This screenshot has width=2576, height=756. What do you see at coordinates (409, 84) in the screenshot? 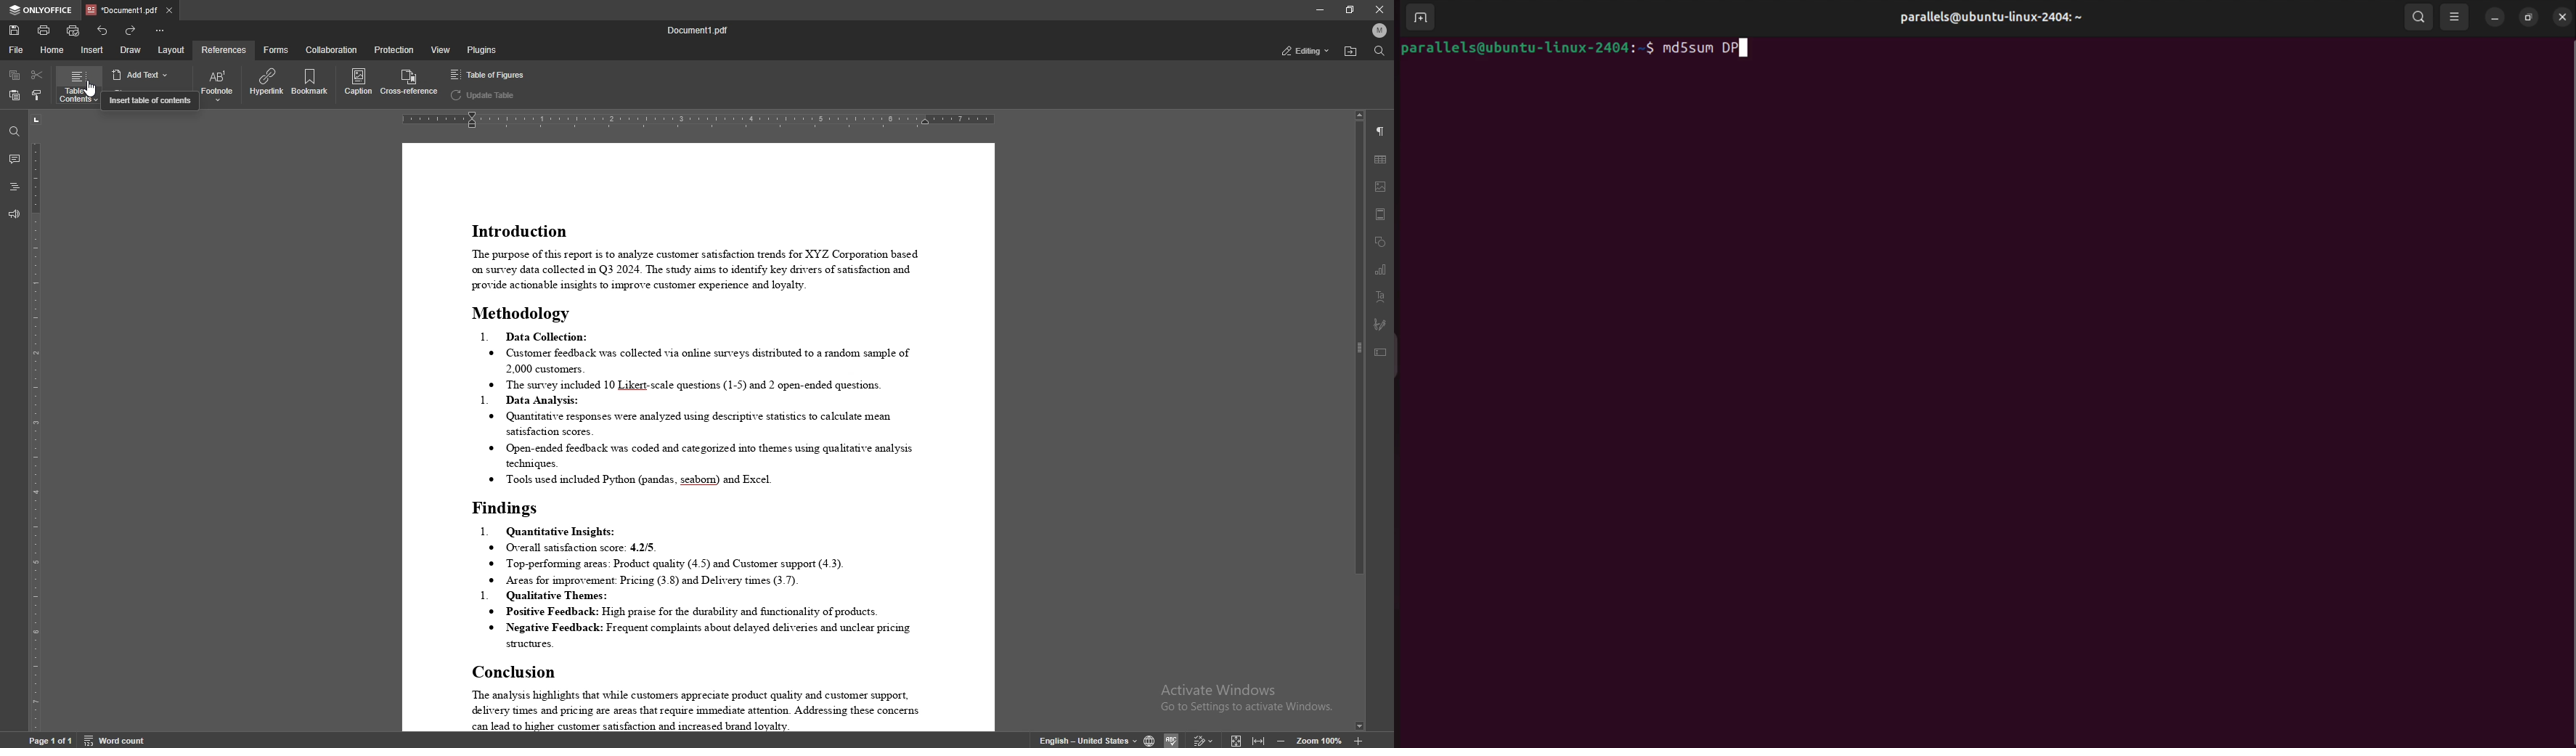
I see `cross reference` at bounding box center [409, 84].